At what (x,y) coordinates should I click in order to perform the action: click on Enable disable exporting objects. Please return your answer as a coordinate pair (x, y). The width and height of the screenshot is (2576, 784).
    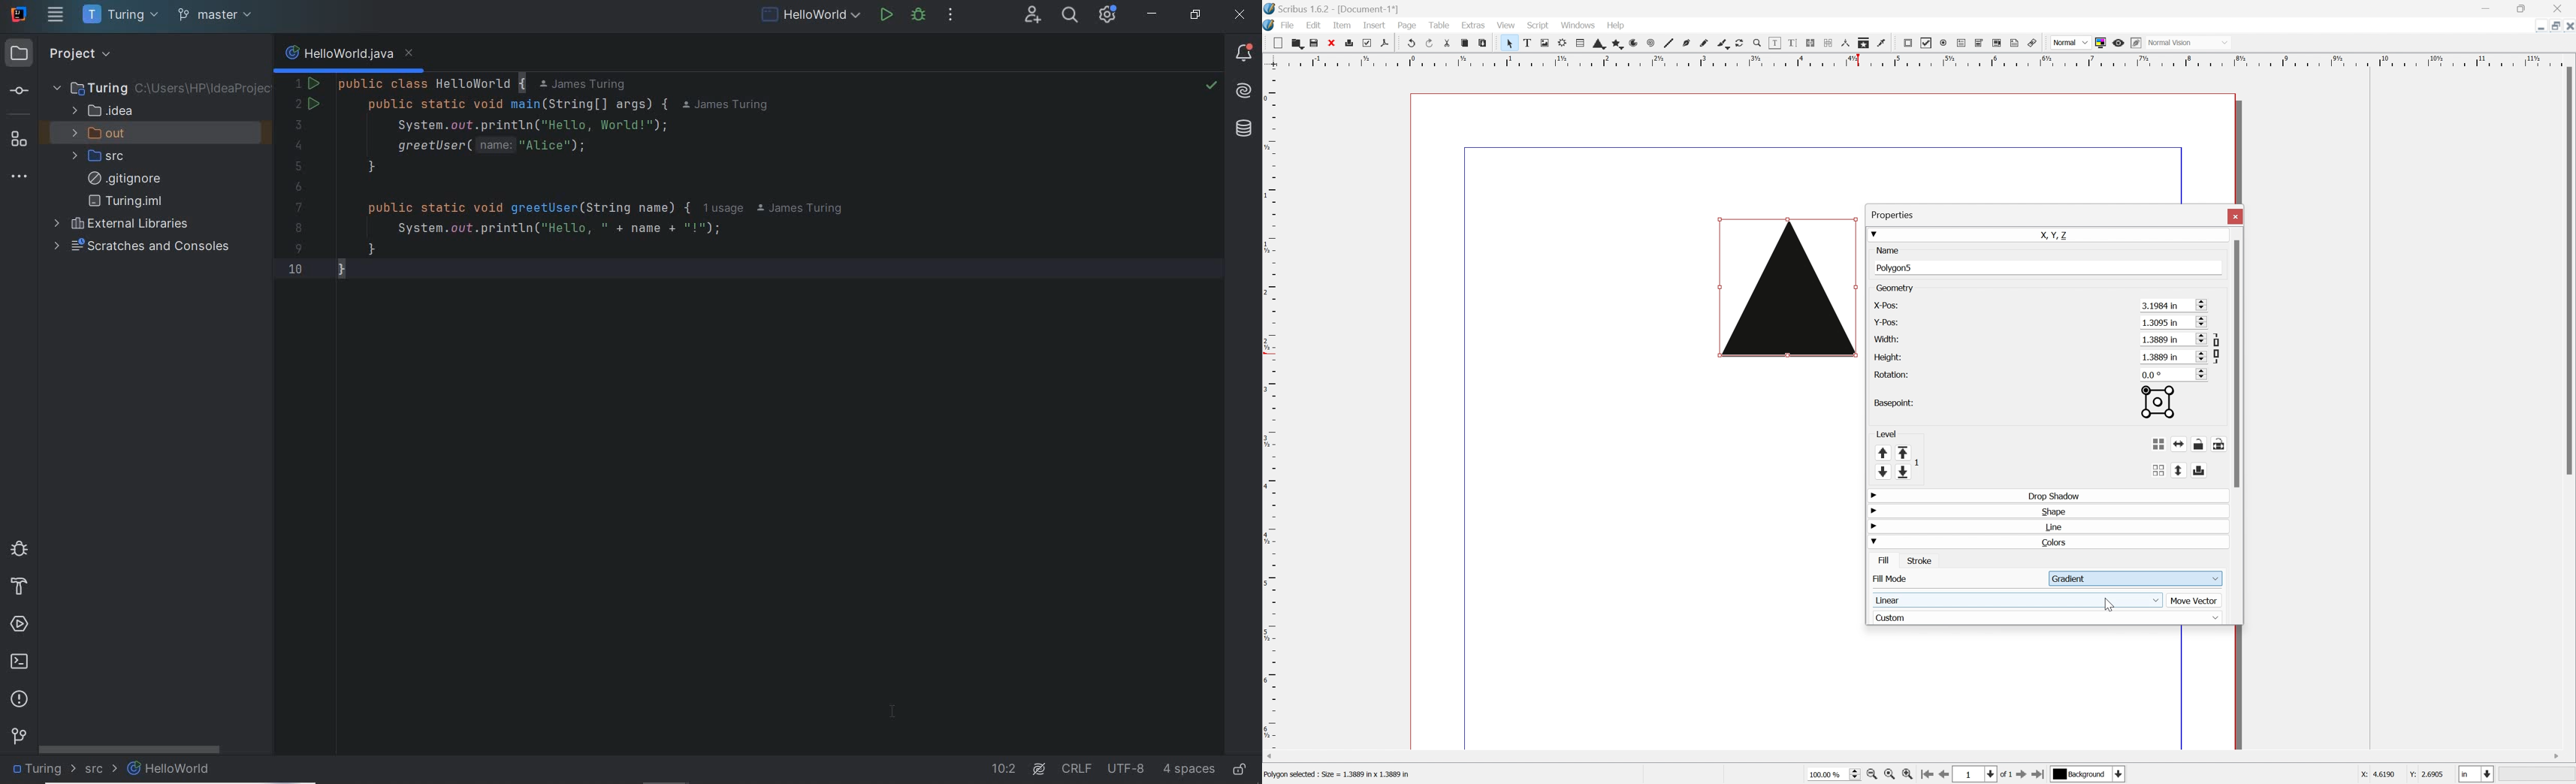
    Looking at the image, I should click on (2212, 470).